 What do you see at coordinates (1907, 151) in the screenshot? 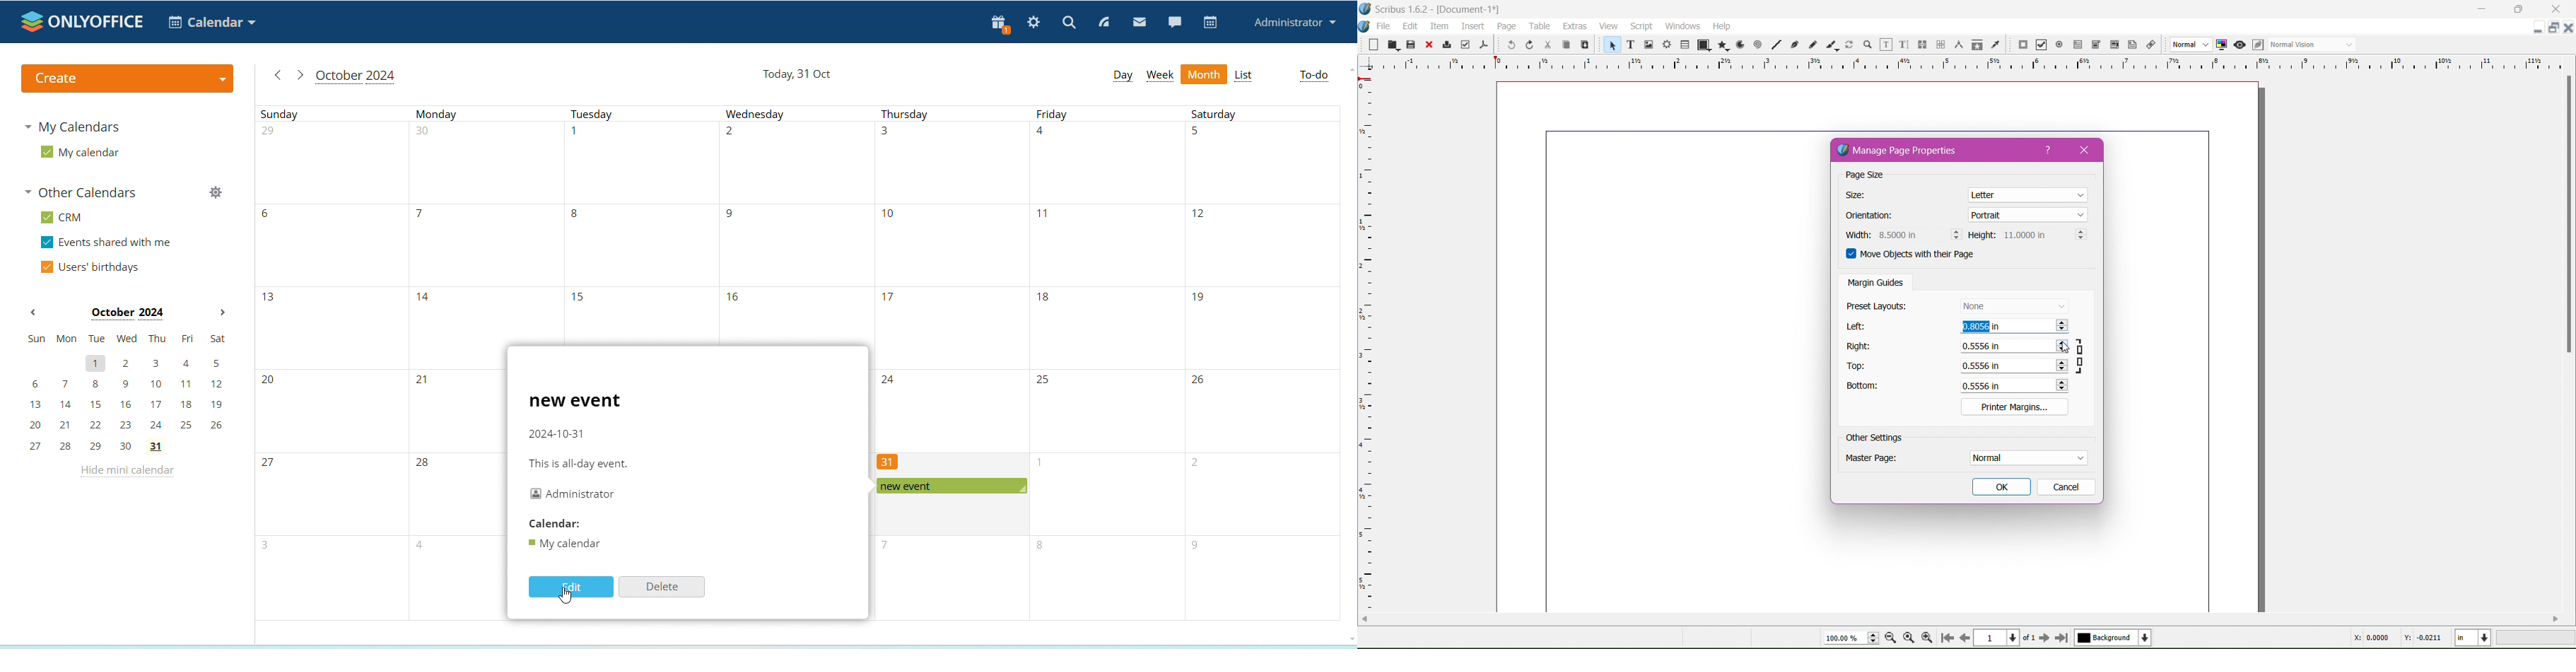
I see `Manage Page Properties` at bounding box center [1907, 151].